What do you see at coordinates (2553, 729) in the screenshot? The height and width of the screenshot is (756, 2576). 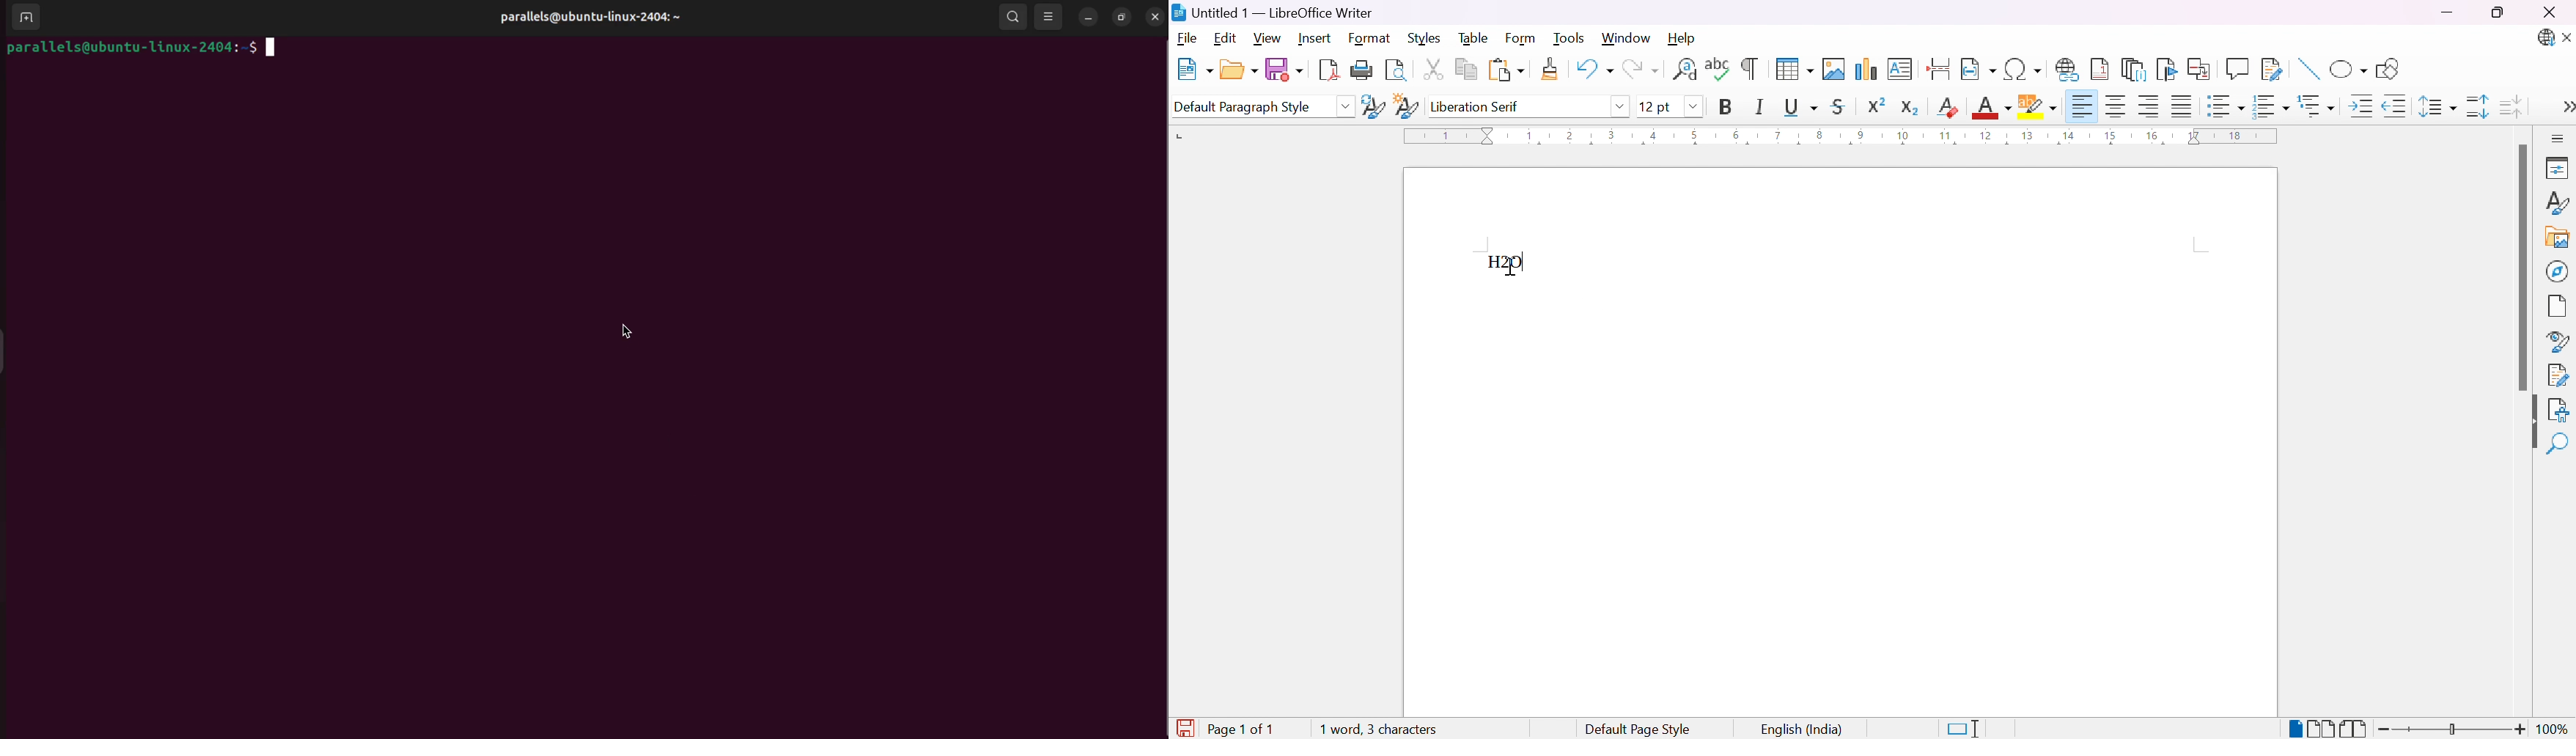 I see `100%` at bounding box center [2553, 729].